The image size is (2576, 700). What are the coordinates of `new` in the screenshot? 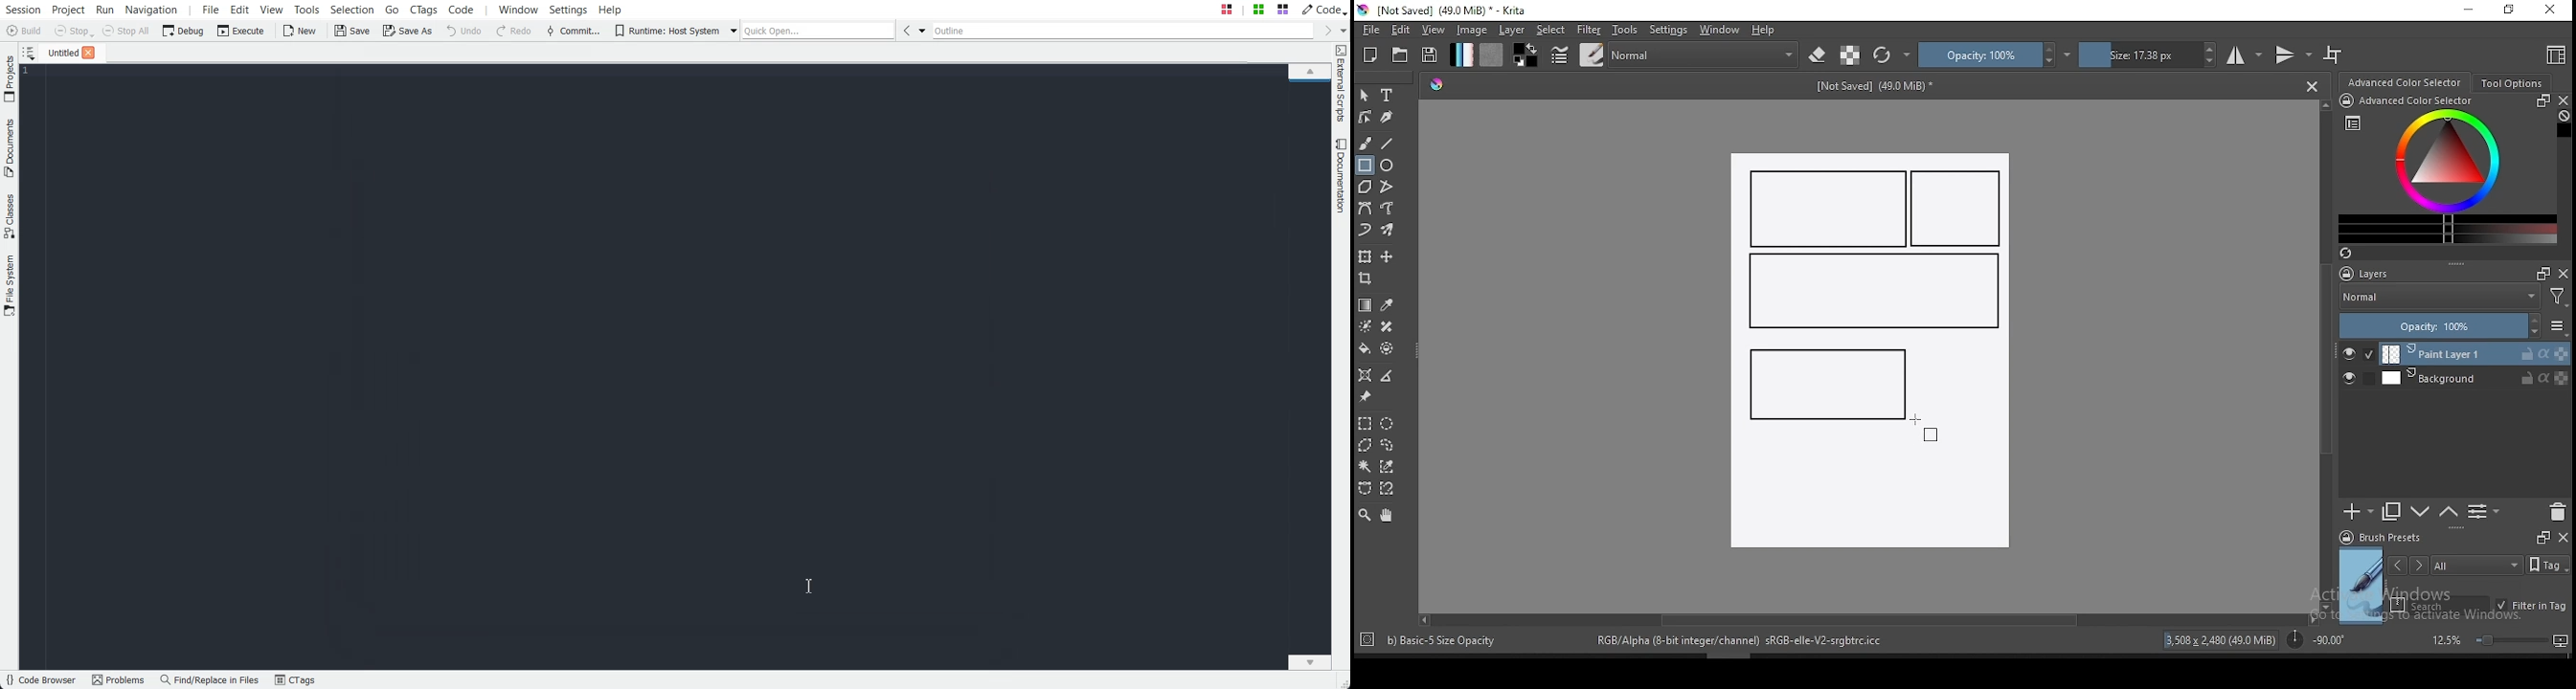 It's located at (1370, 55).